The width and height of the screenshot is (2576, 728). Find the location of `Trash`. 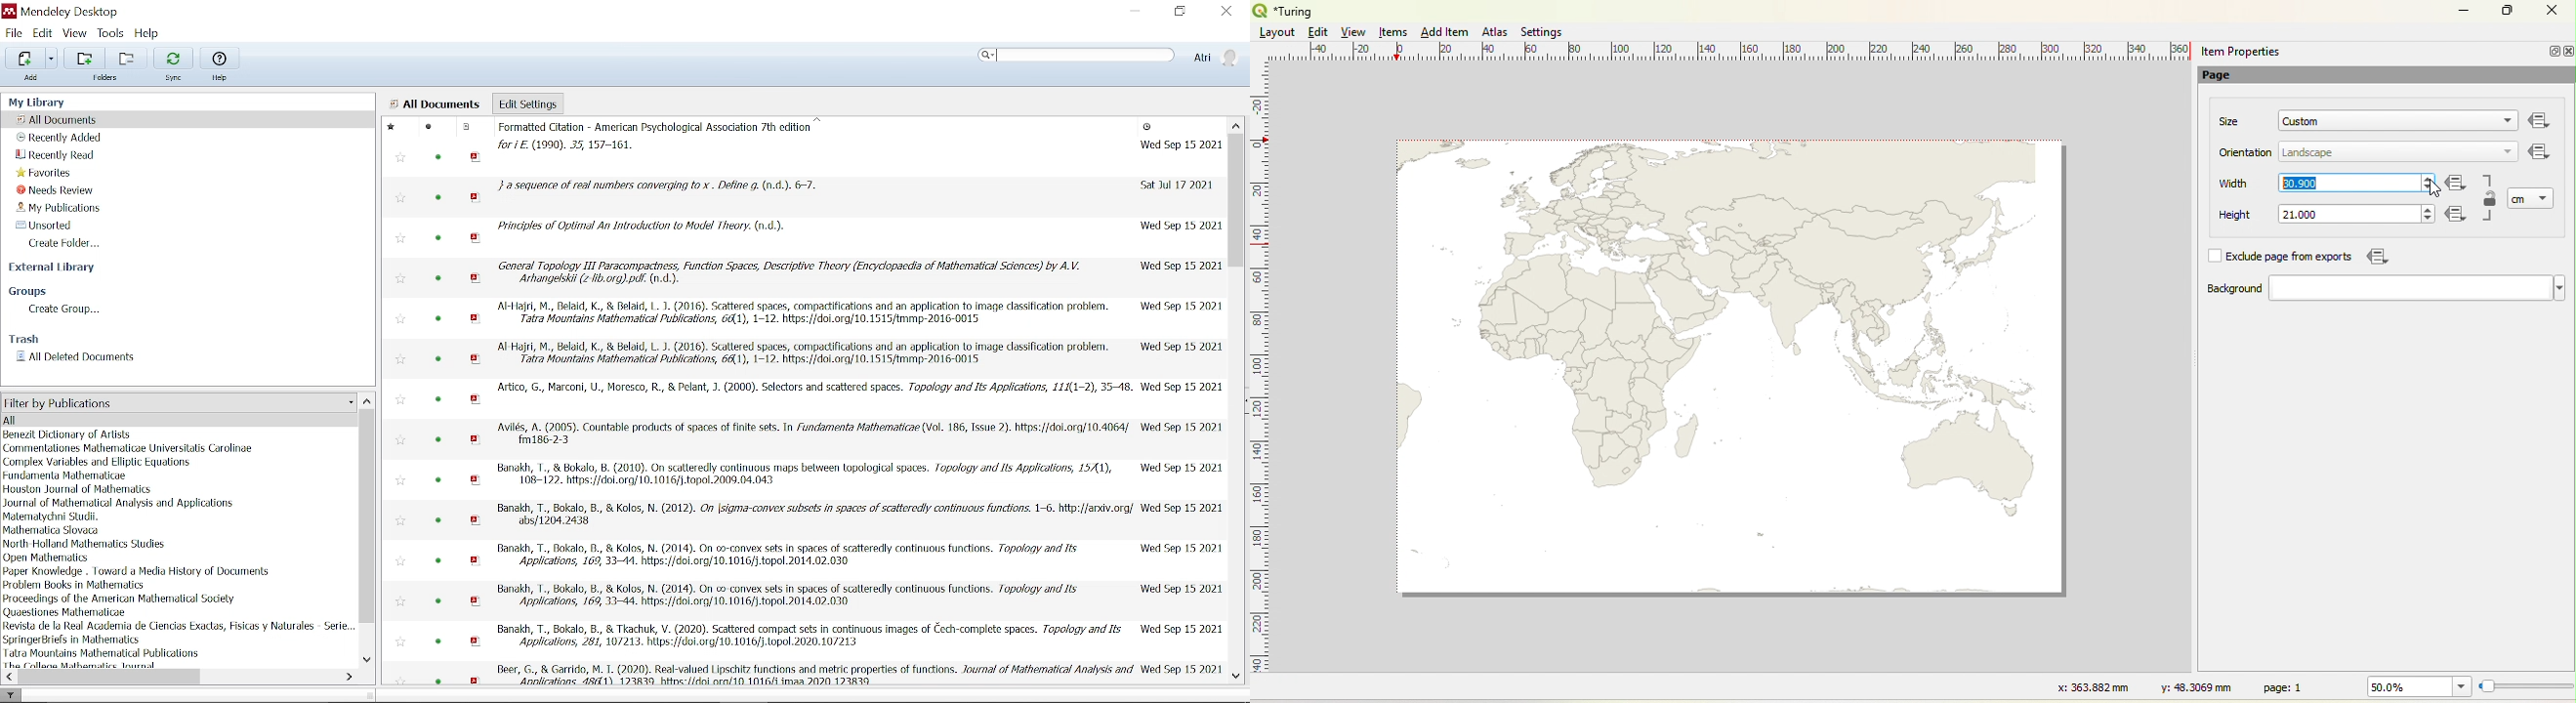

Trash is located at coordinates (23, 339).